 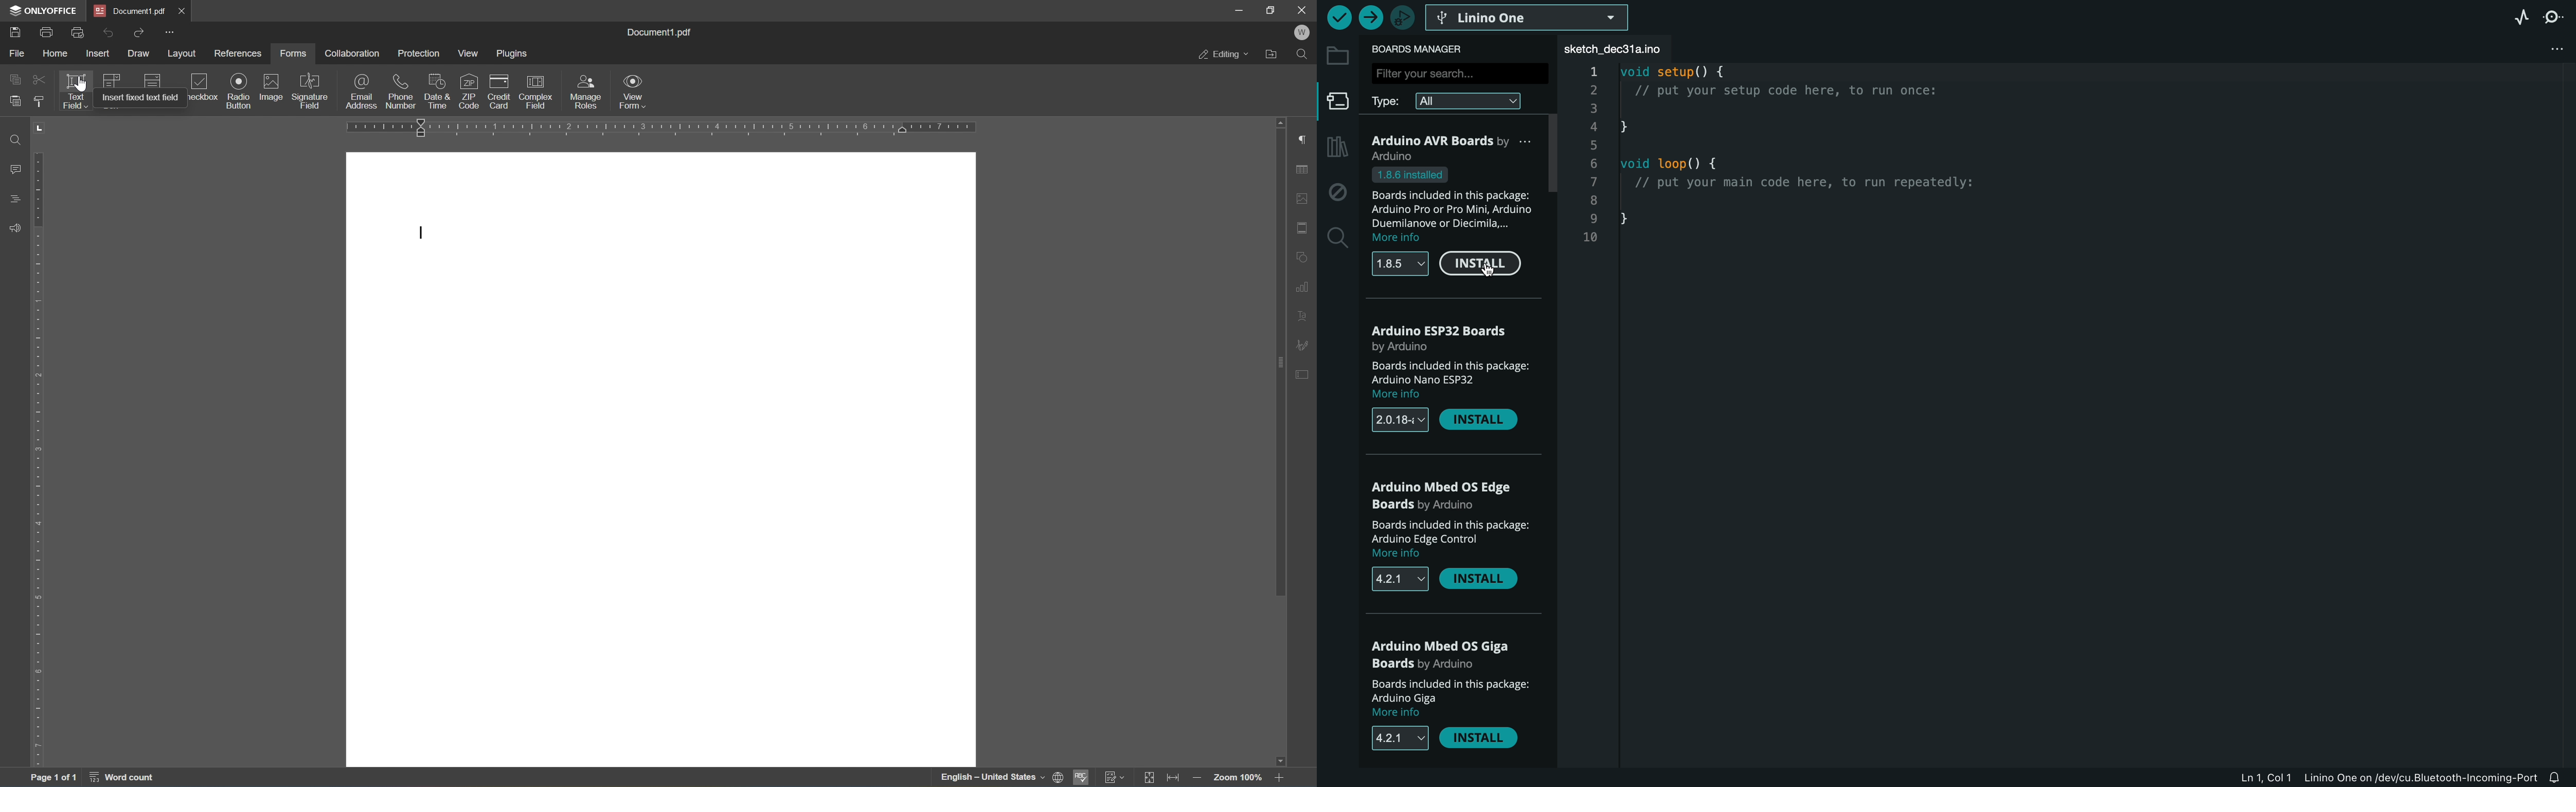 What do you see at coordinates (171, 33) in the screenshot?
I see `more` at bounding box center [171, 33].